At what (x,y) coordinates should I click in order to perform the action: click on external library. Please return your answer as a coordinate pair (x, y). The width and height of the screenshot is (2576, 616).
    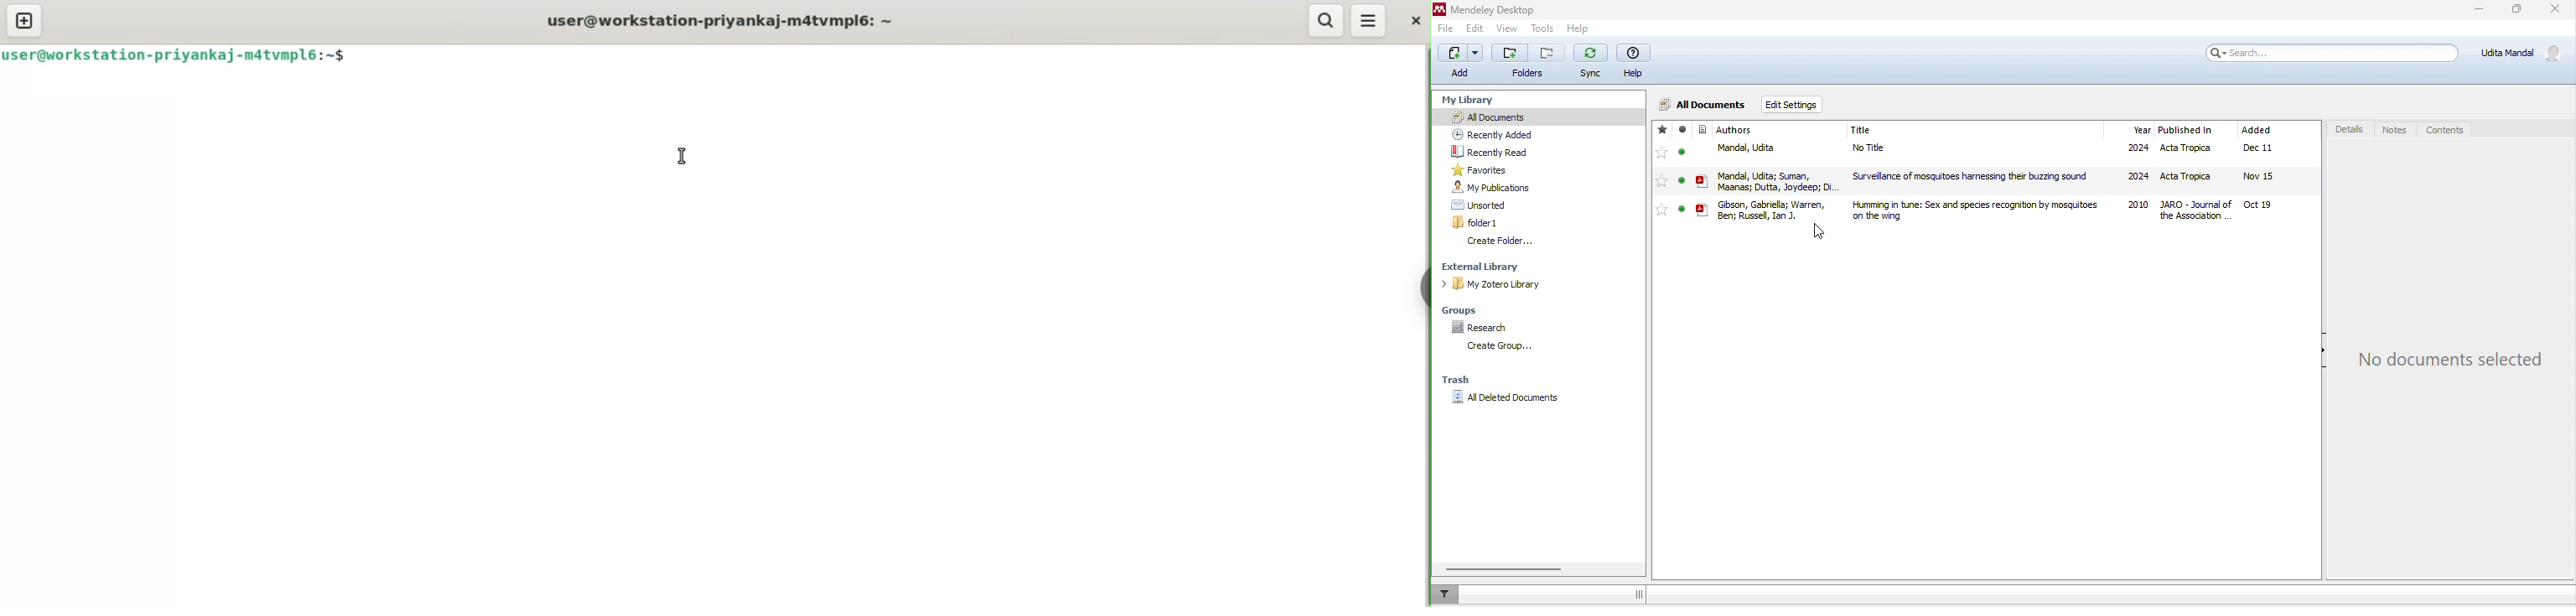
    Looking at the image, I should click on (1489, 267).